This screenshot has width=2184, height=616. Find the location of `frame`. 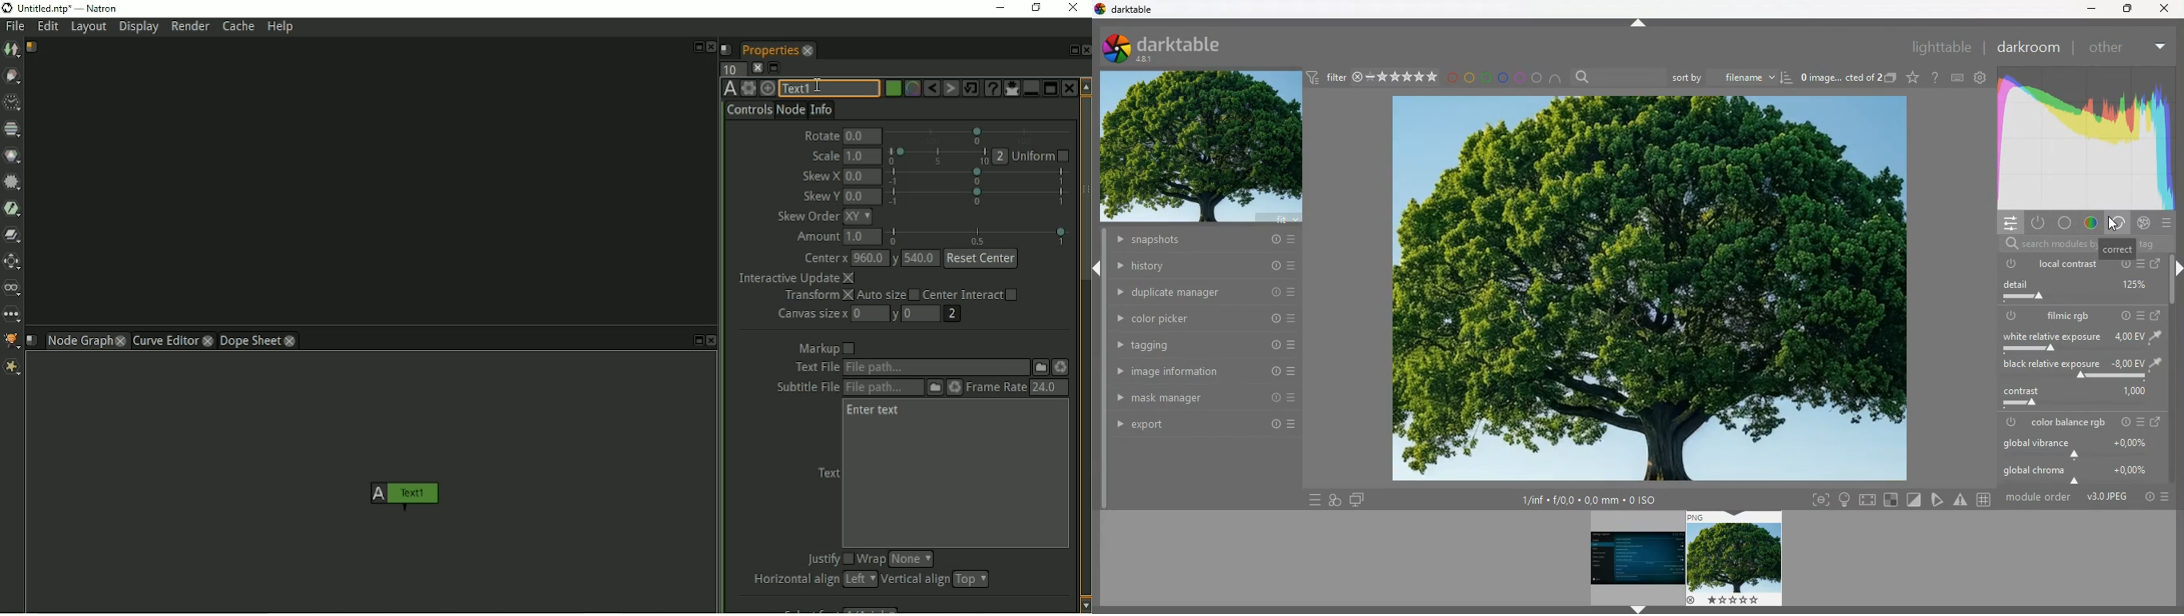

frame is located at coordinates (1820, 500).